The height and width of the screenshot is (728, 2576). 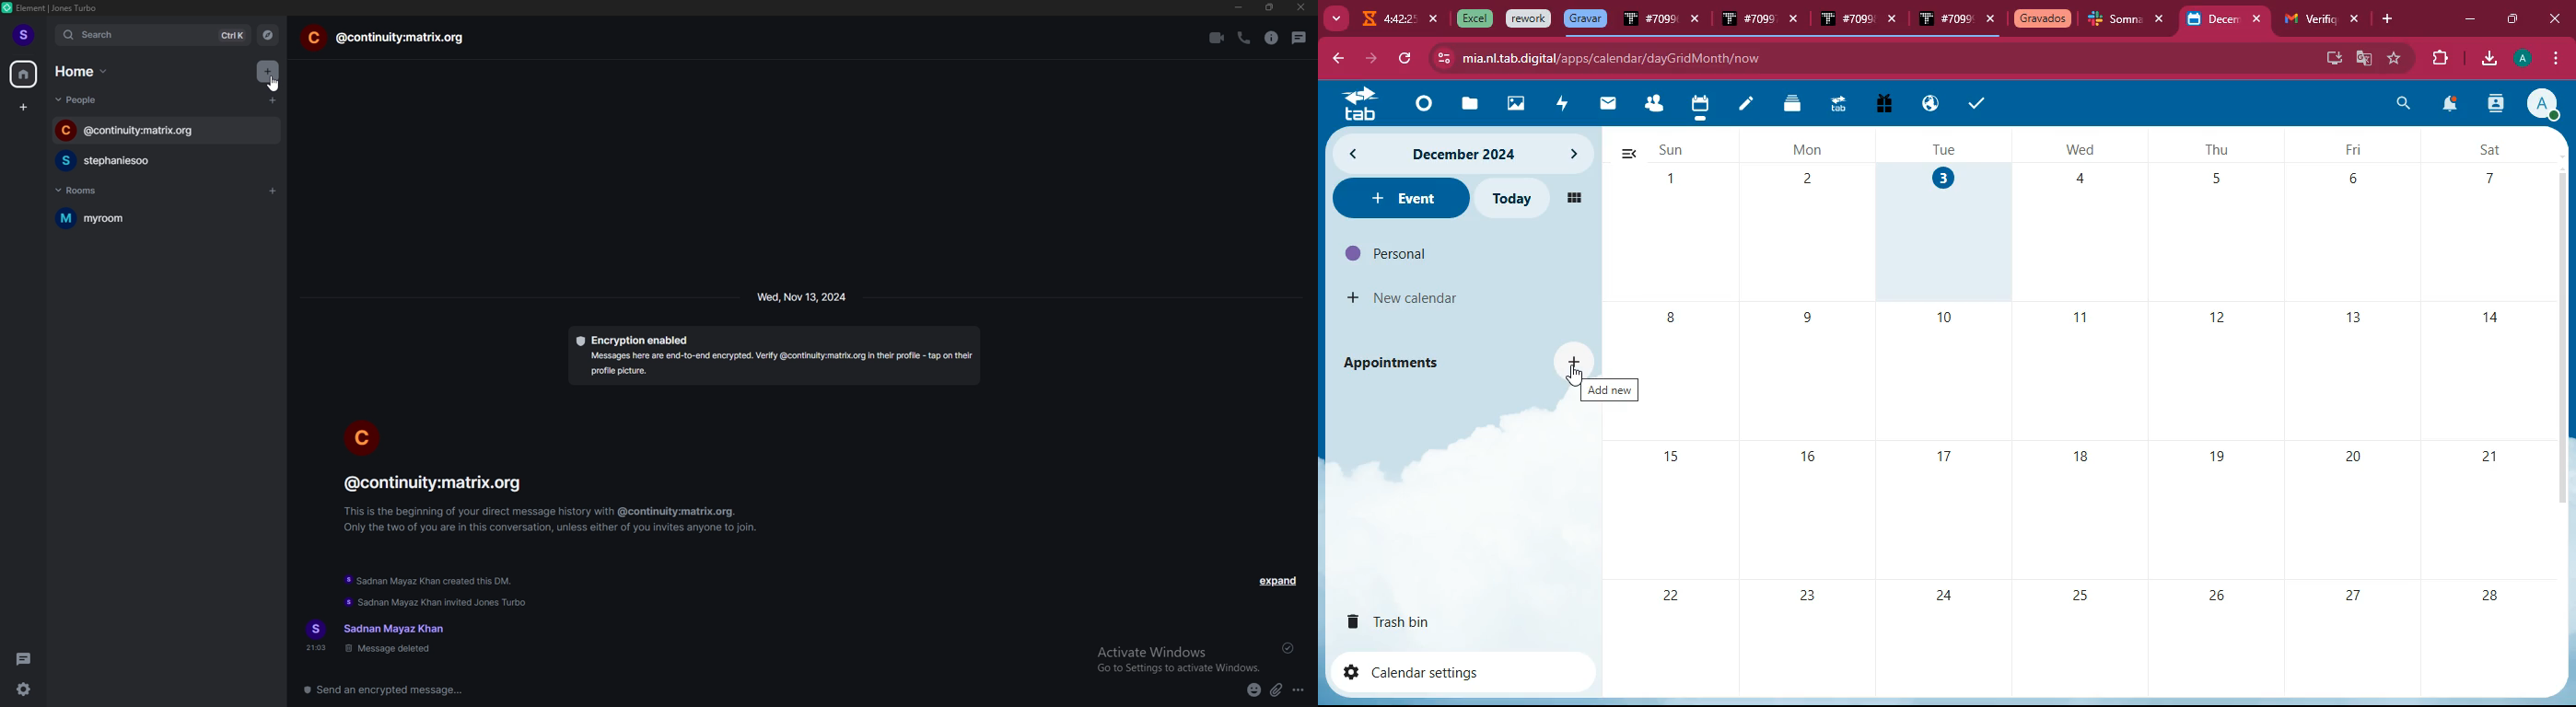 I want to click on days, so click(x=2102, y=429).